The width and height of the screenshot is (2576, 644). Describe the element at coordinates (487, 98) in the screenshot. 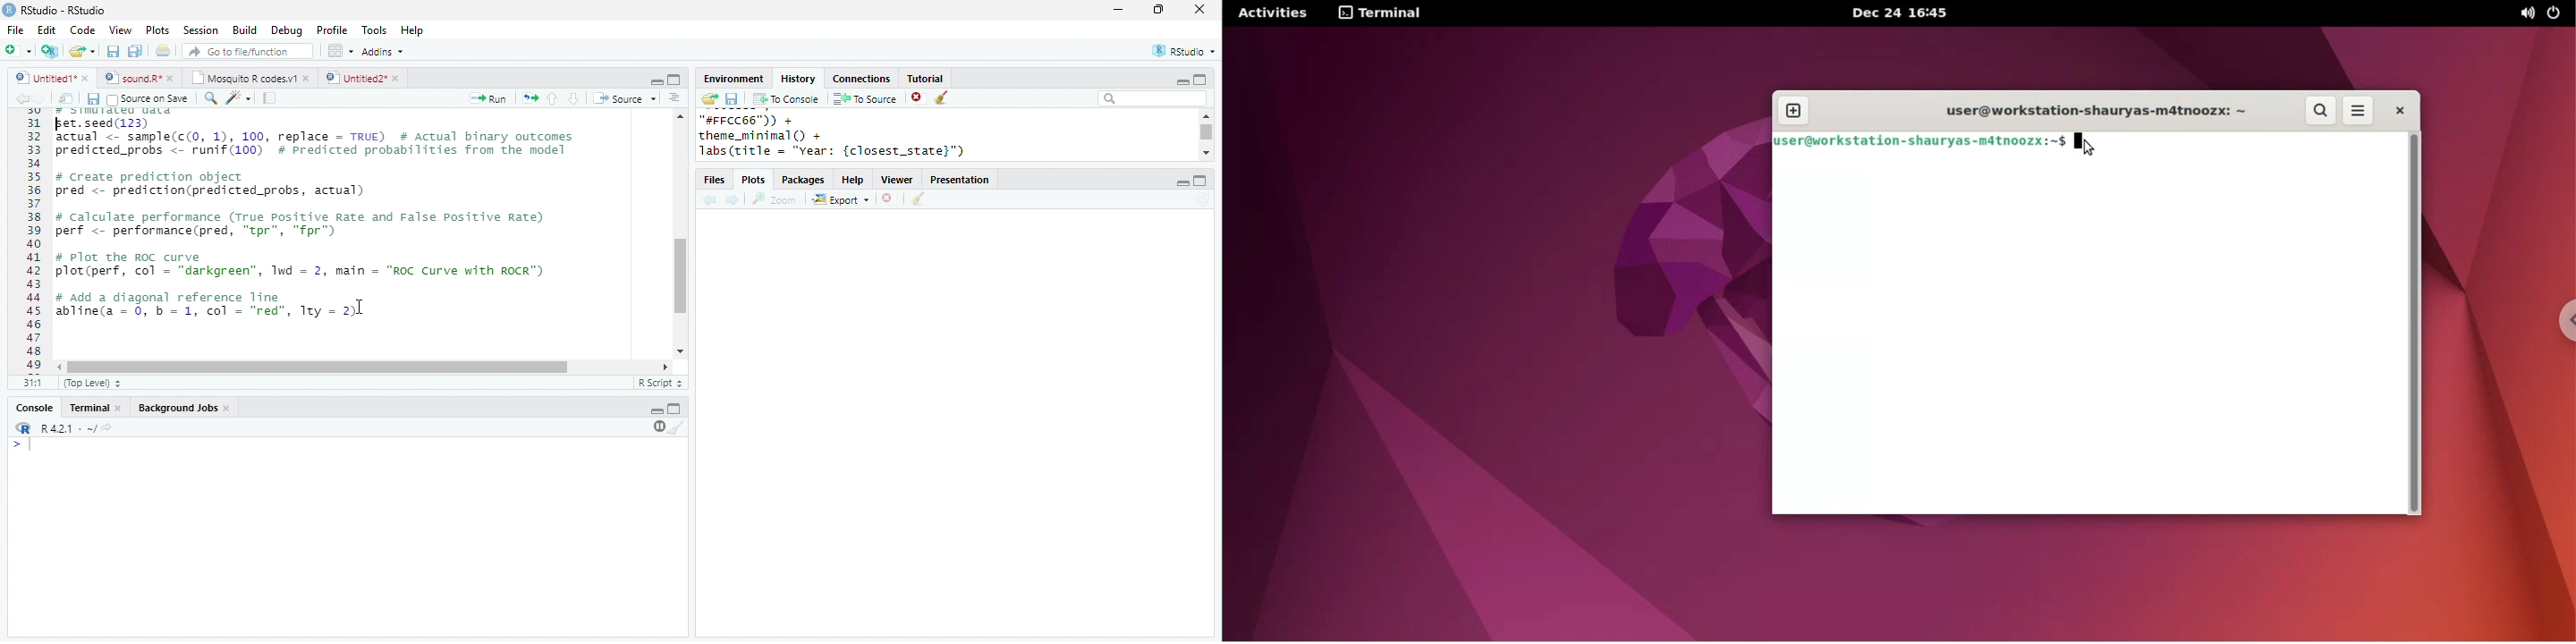

I see `run` at that location.